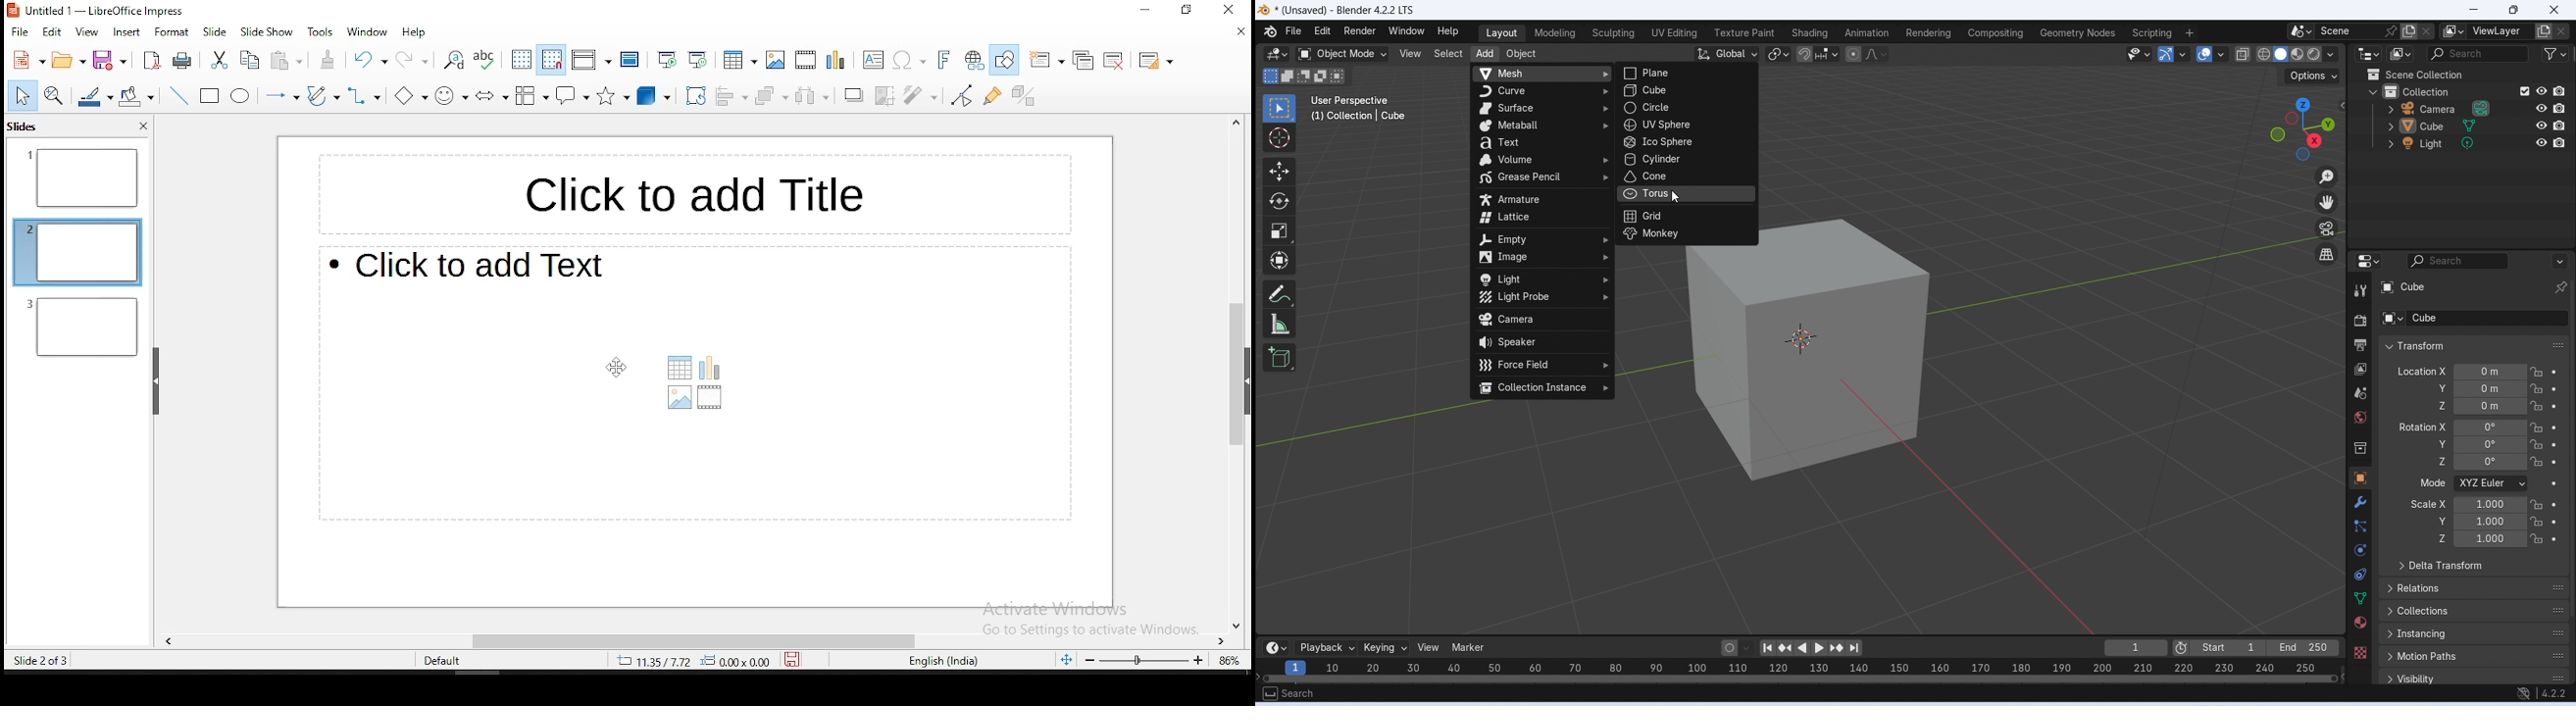 This screenshot has height=728, width=2576. Describe the element at coordinates (699, 61) in the screenshot. I see `start from current slide` at that location.